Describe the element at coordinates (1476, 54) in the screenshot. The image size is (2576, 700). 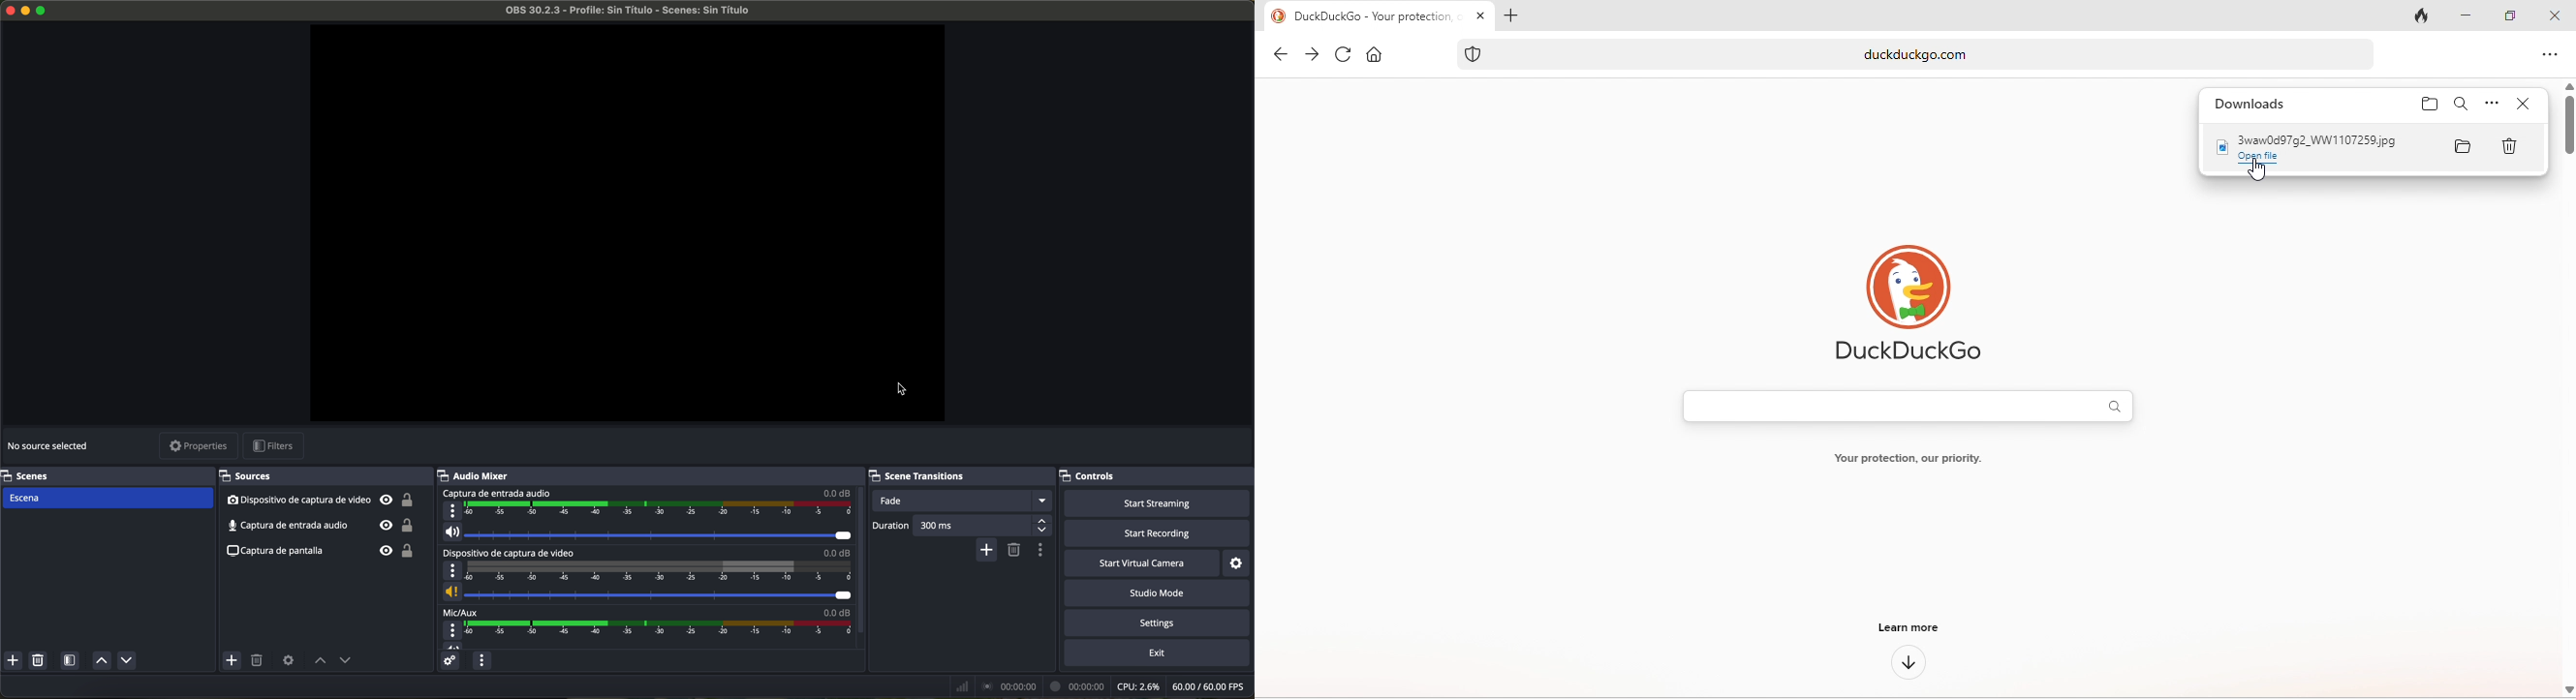
I see `duckduckgo protection` at that location.